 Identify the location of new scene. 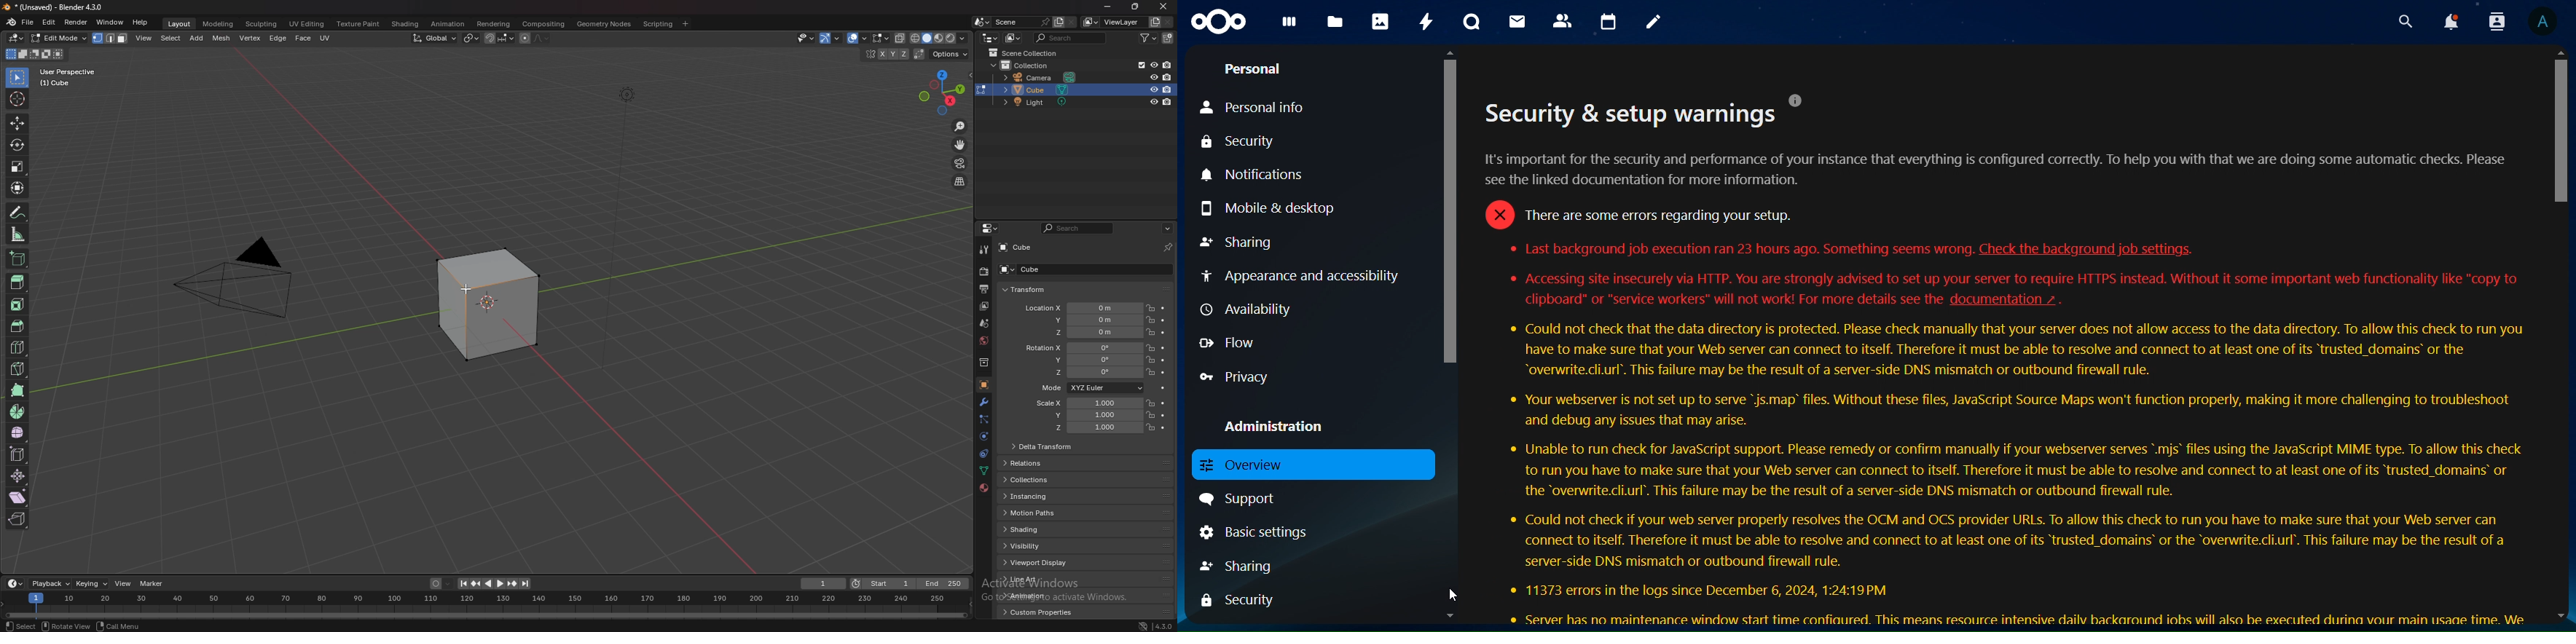
(1059, 21).